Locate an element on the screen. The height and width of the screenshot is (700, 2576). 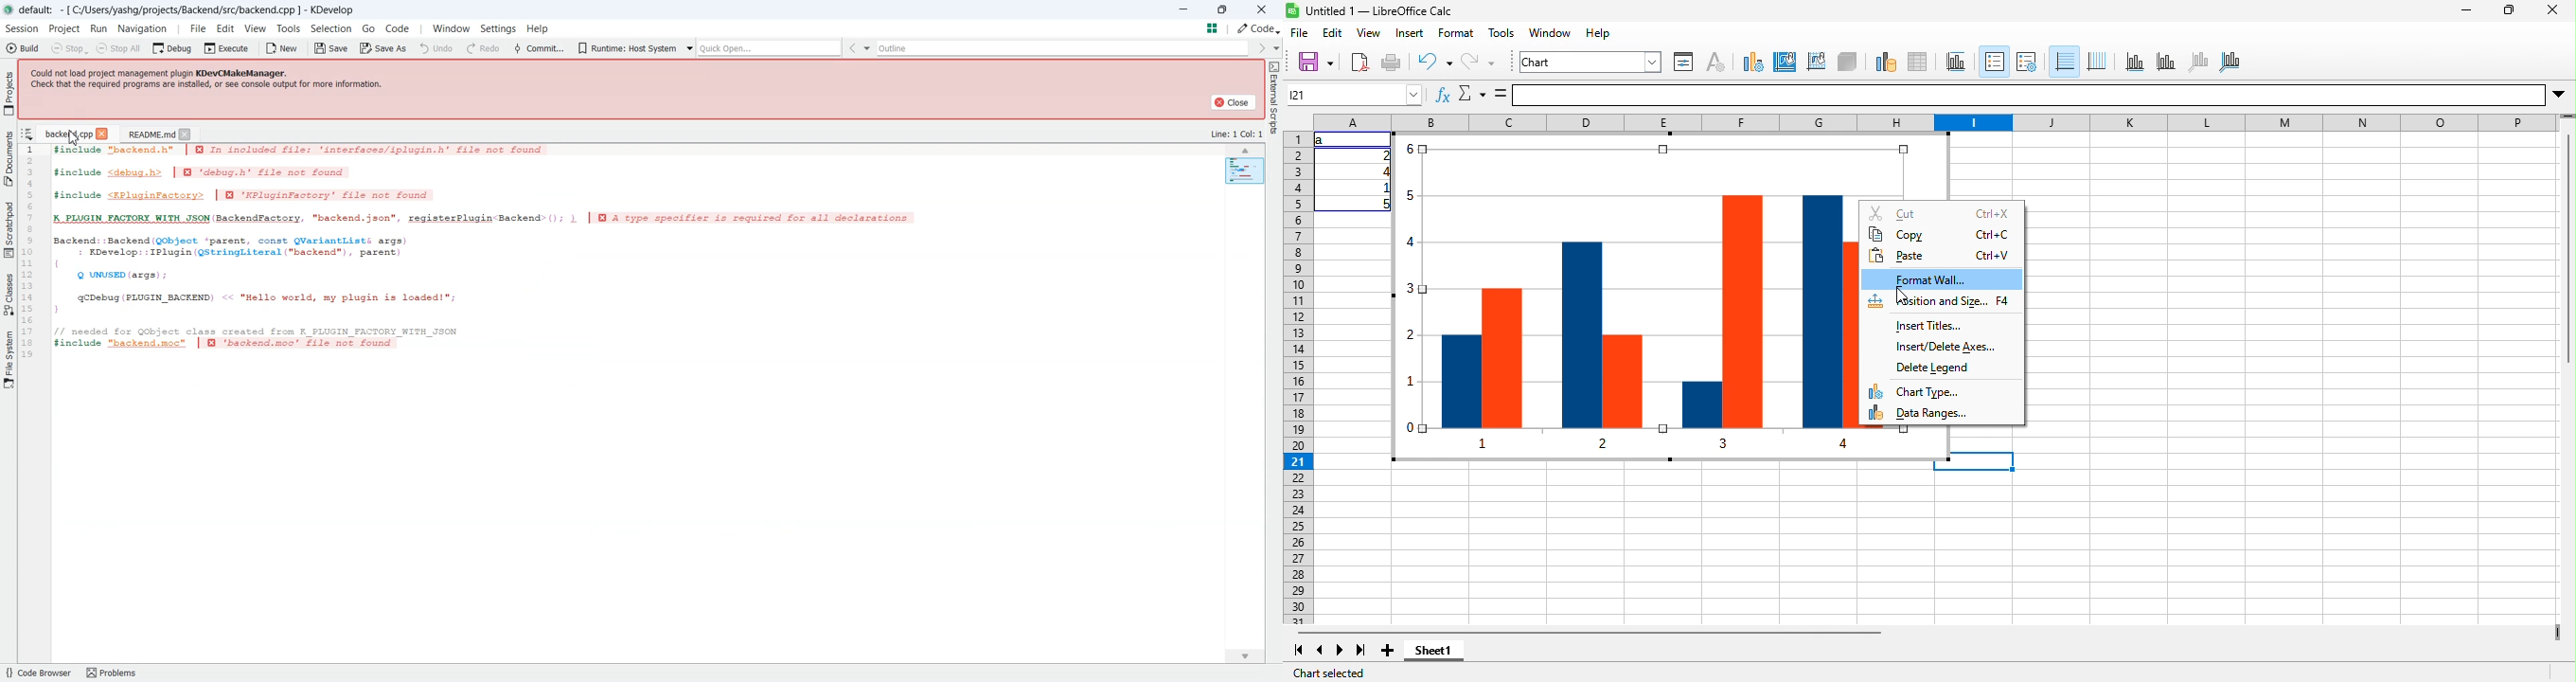
data table is located at coordinates (1918, 63).